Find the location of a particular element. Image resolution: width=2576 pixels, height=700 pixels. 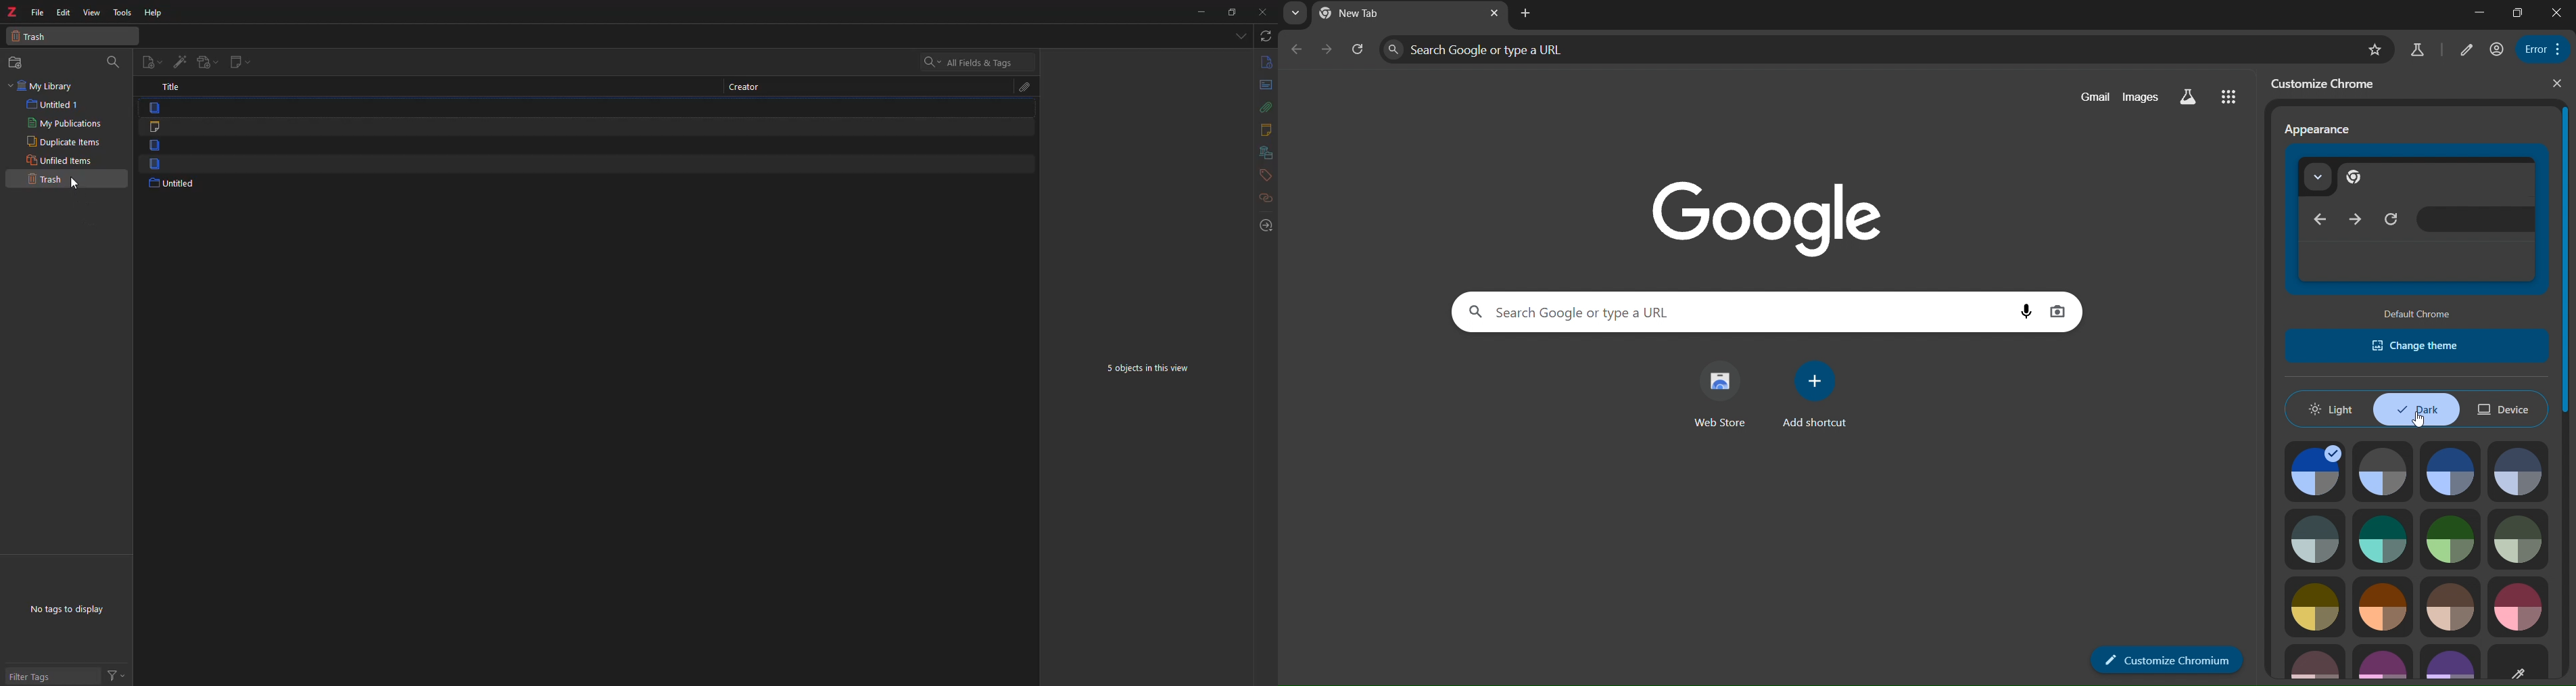

search labs is located at coordinates (2188, 95).